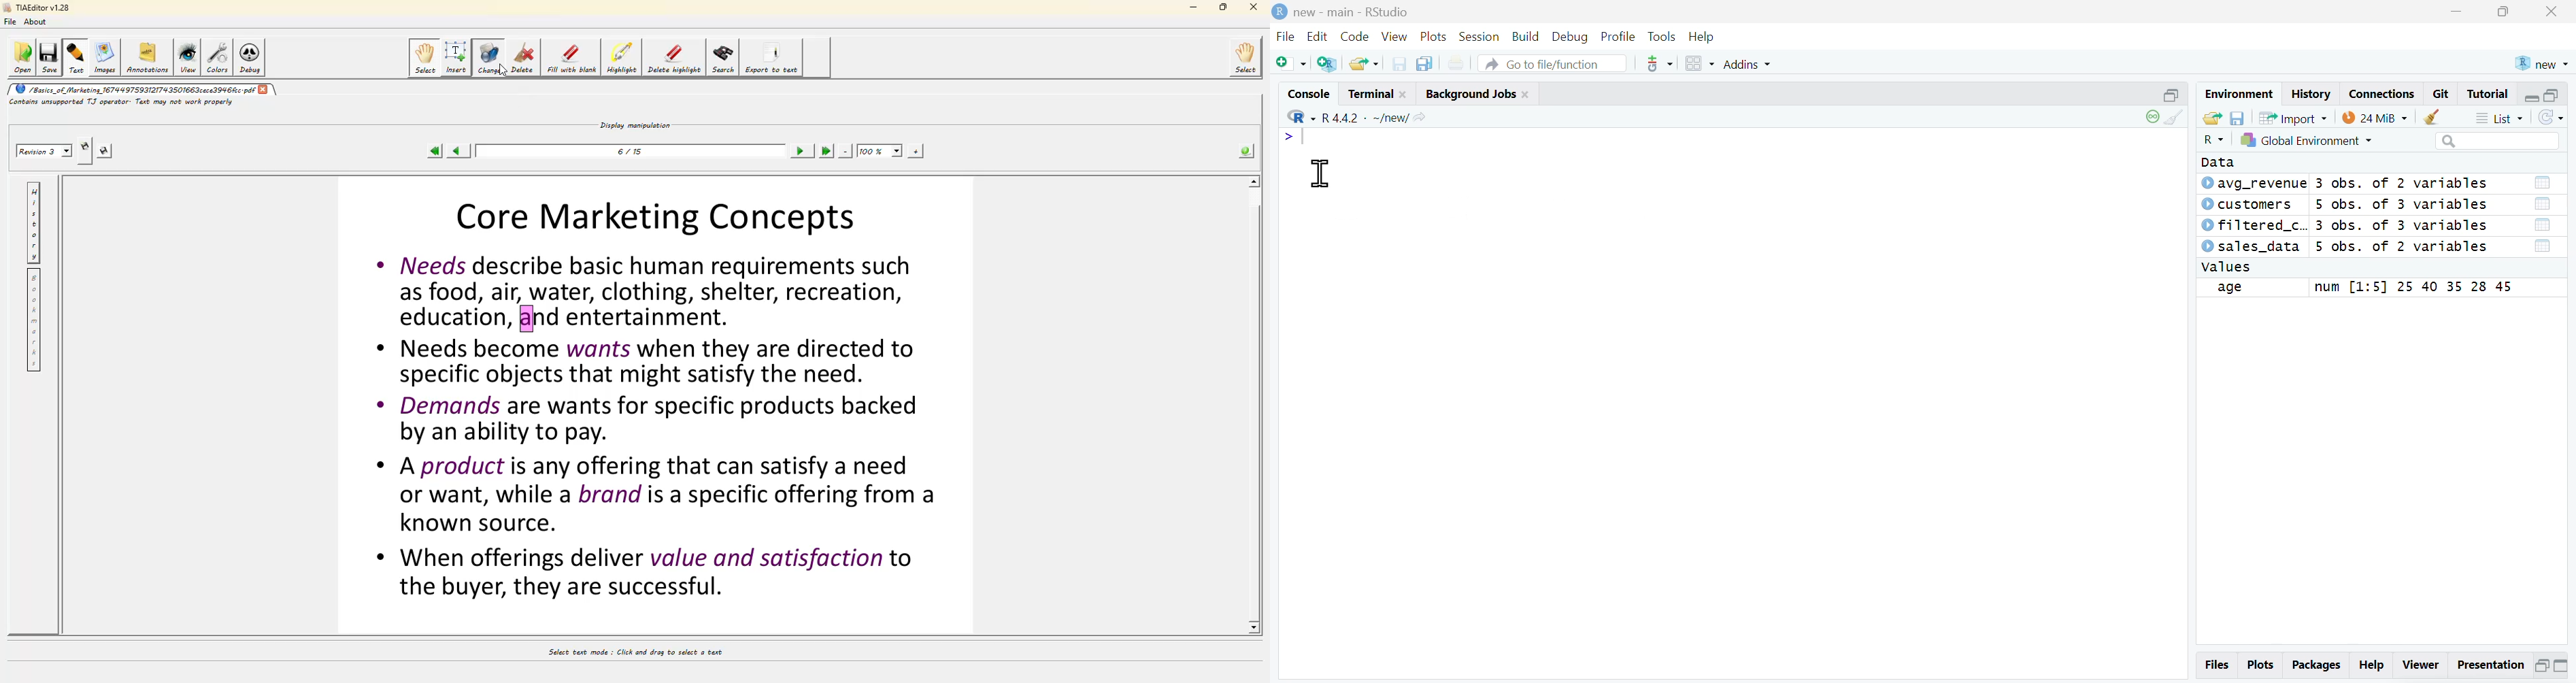 The width and height of the screenshot is (2576, 700). Describe the element at coordinates (915, 152) in the screenshot. I see `zoom in` at that location.